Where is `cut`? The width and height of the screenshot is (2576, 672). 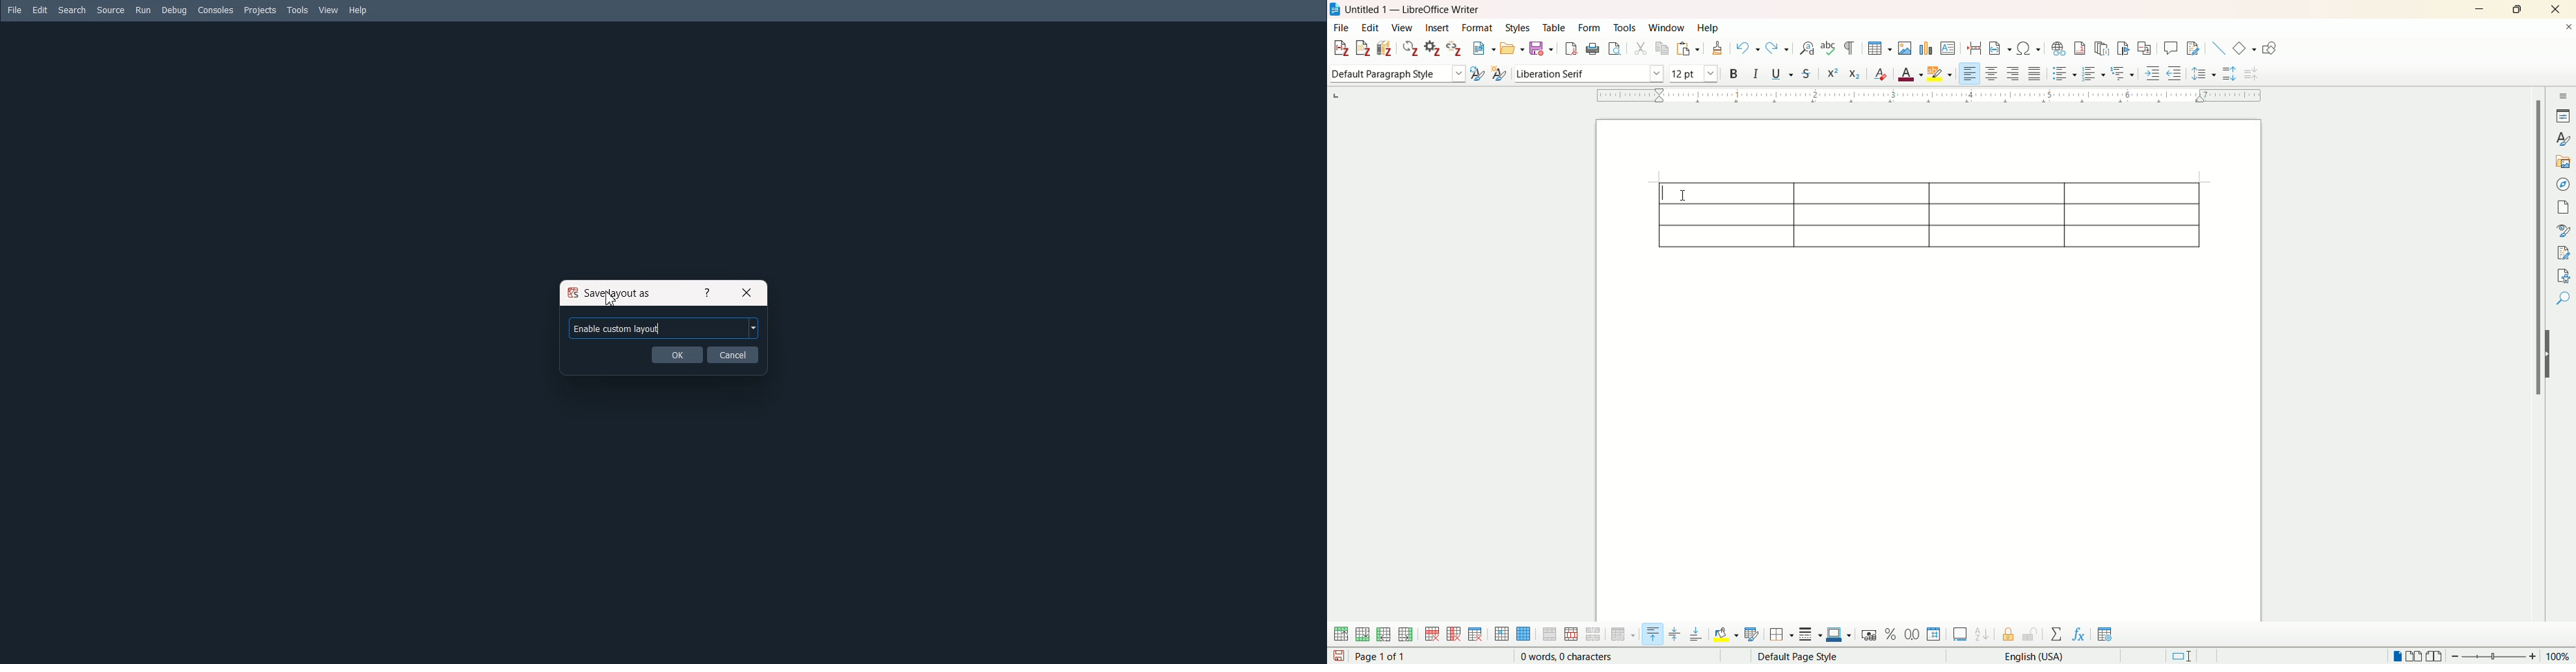
cut is located at coordinates (1641, 47).